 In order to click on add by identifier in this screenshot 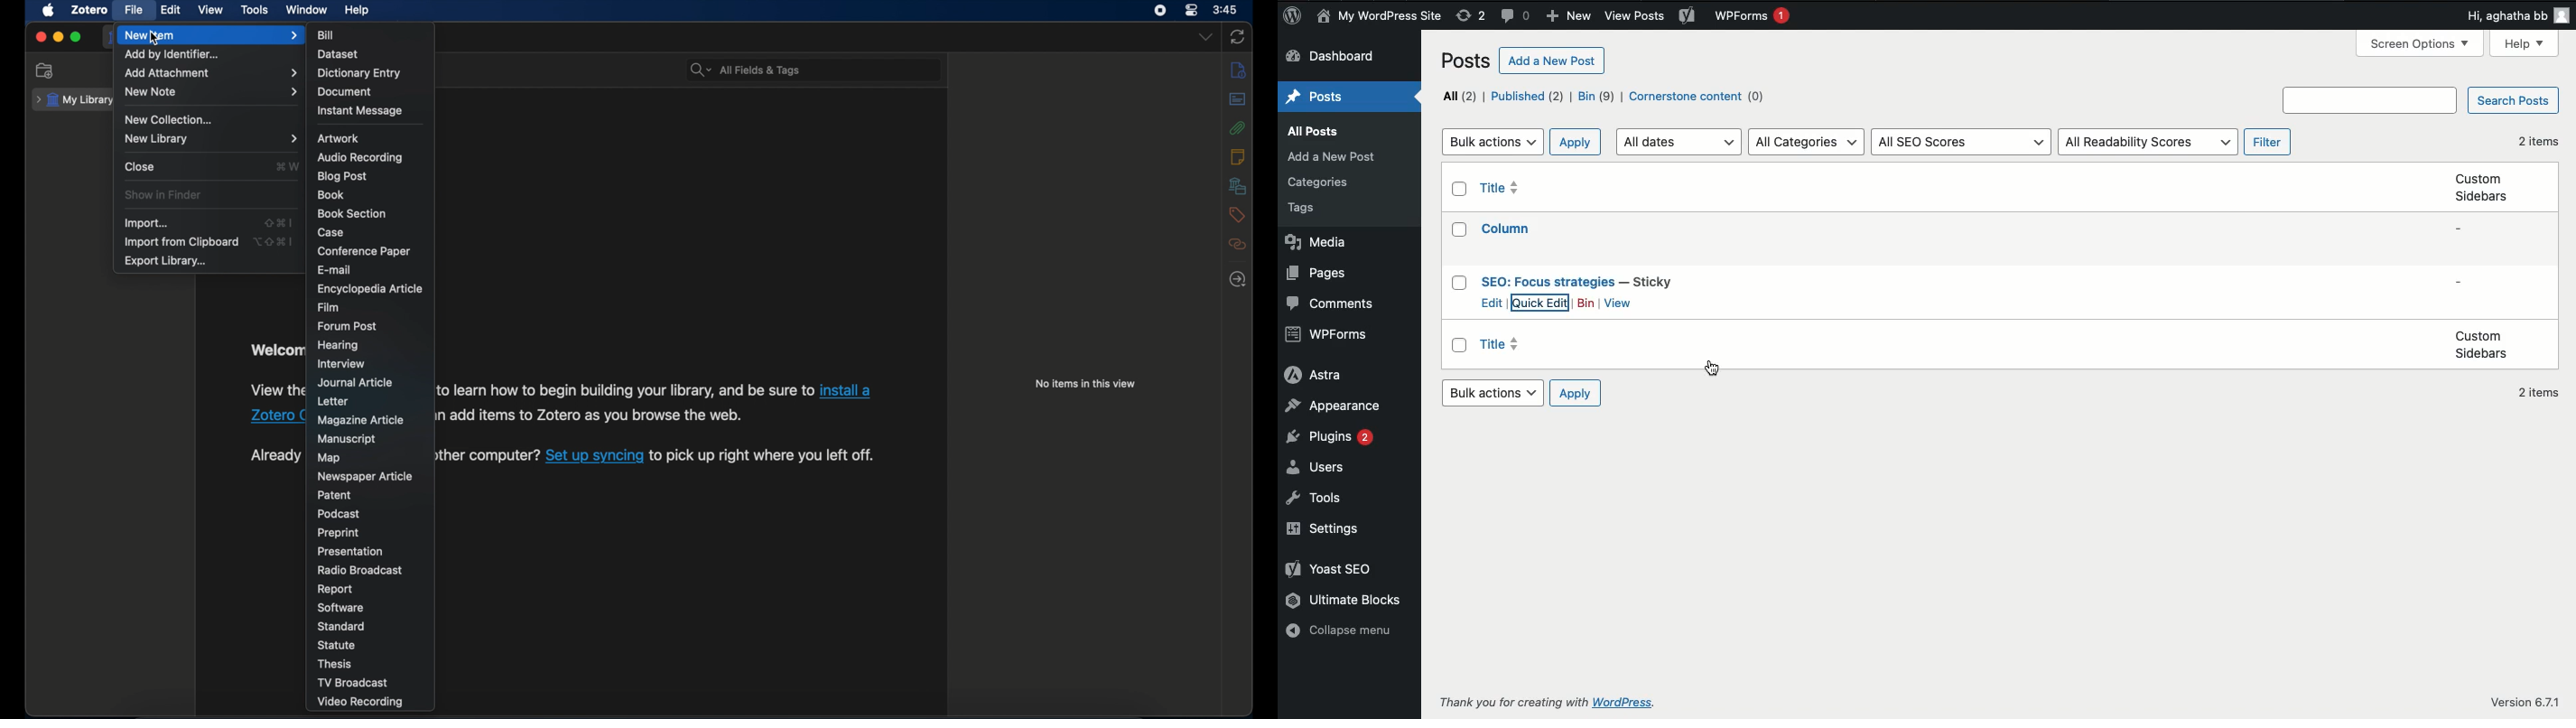, I will do `click(171, 55)`.